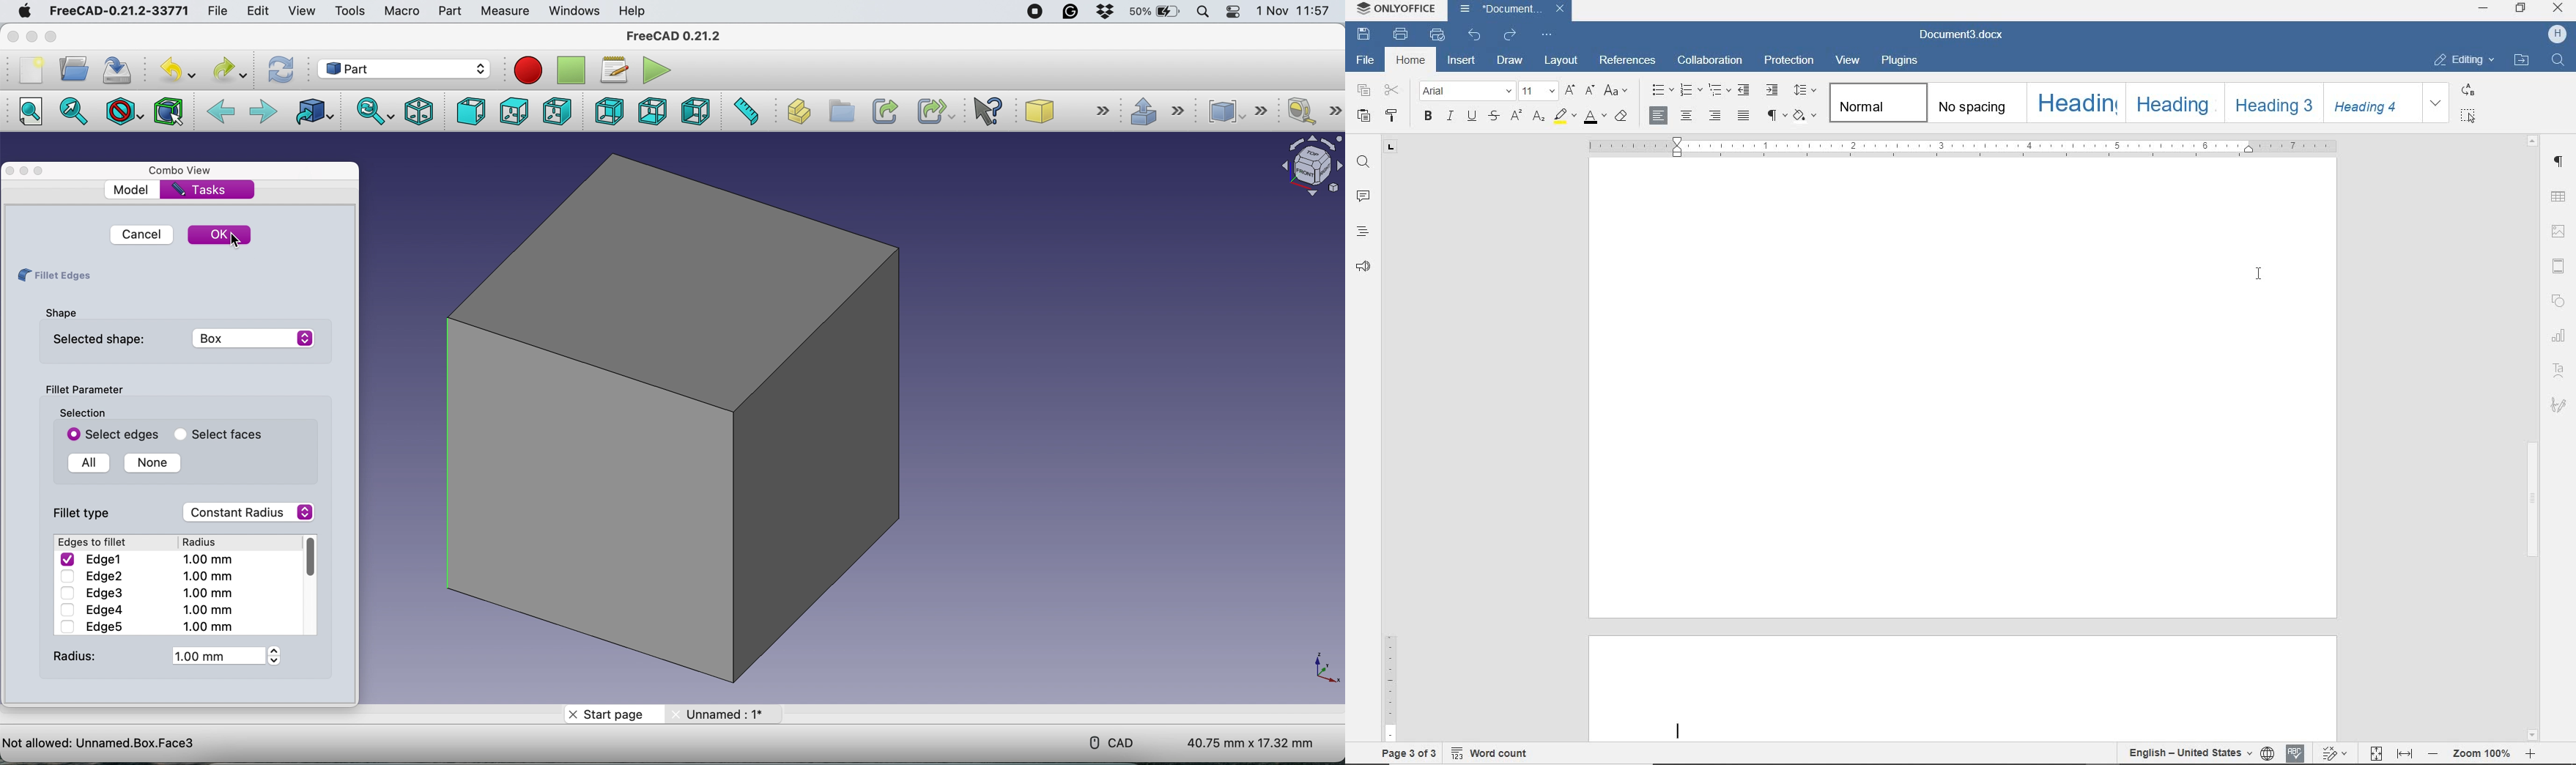  I want to click on cursor, so click(237, 240).